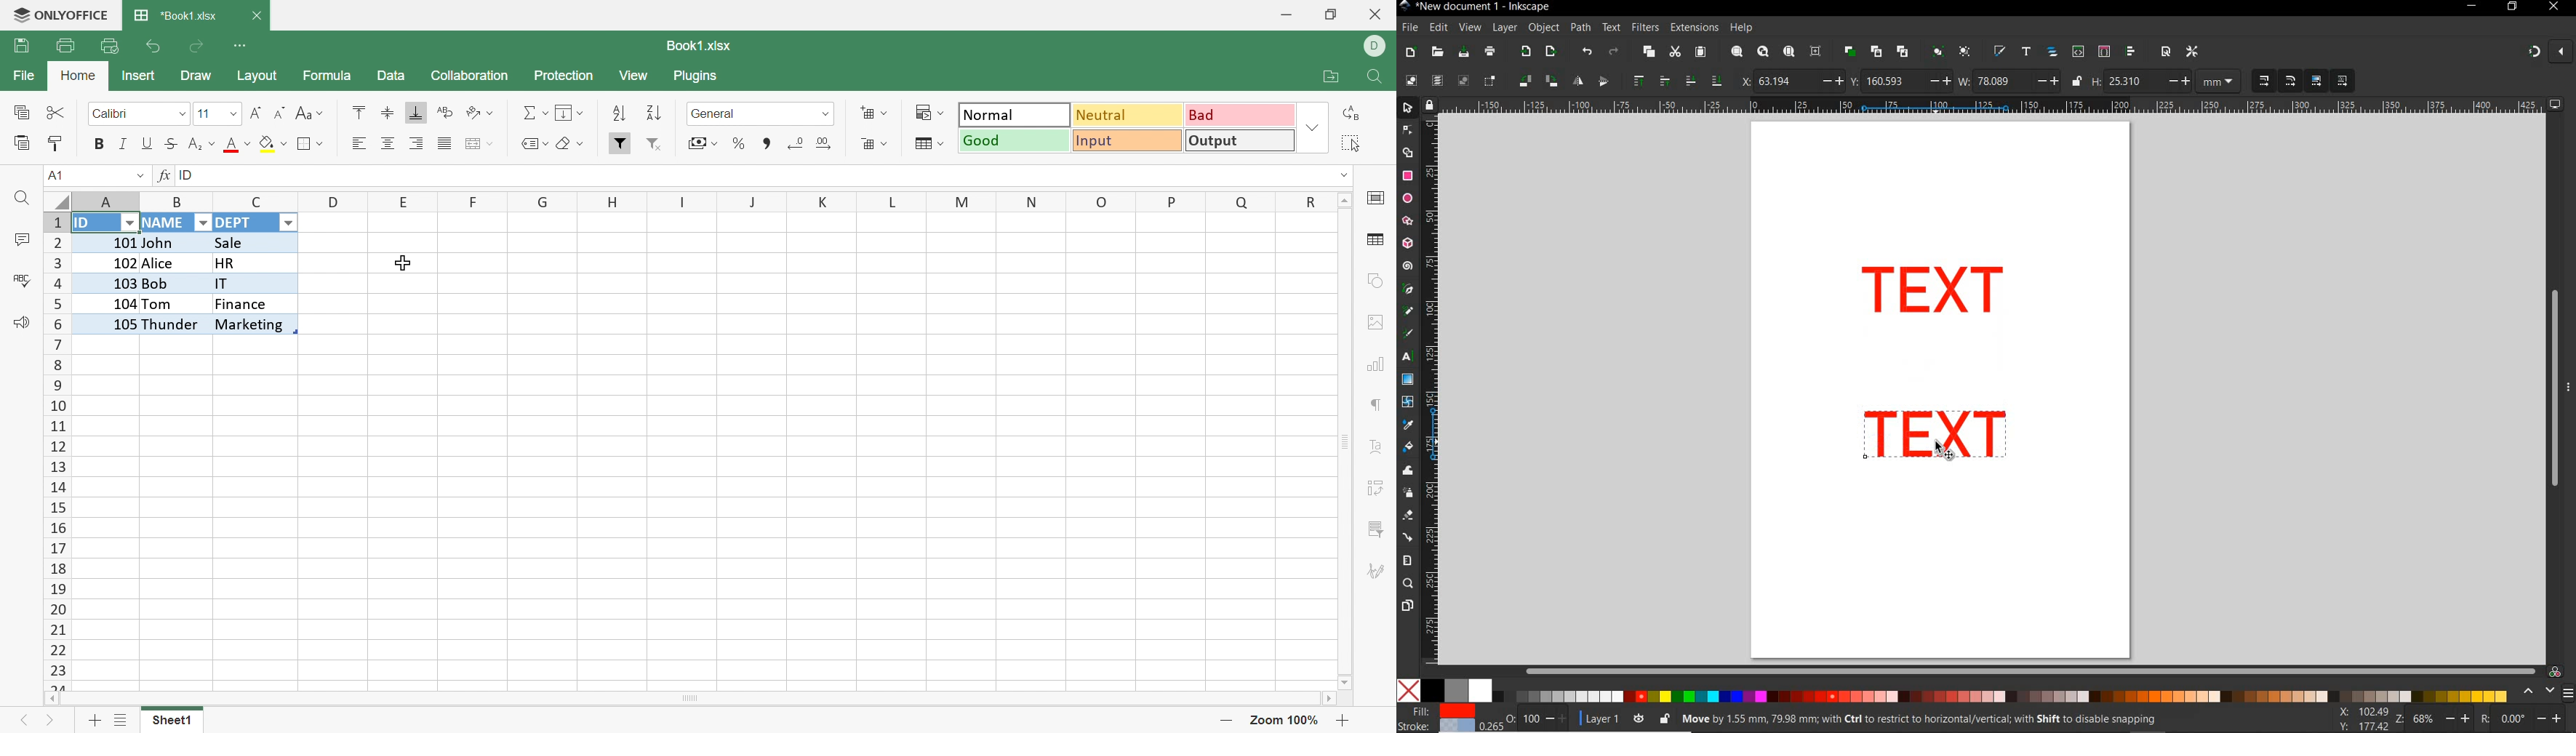  I want to click on measure tool, so click(1408, 560).